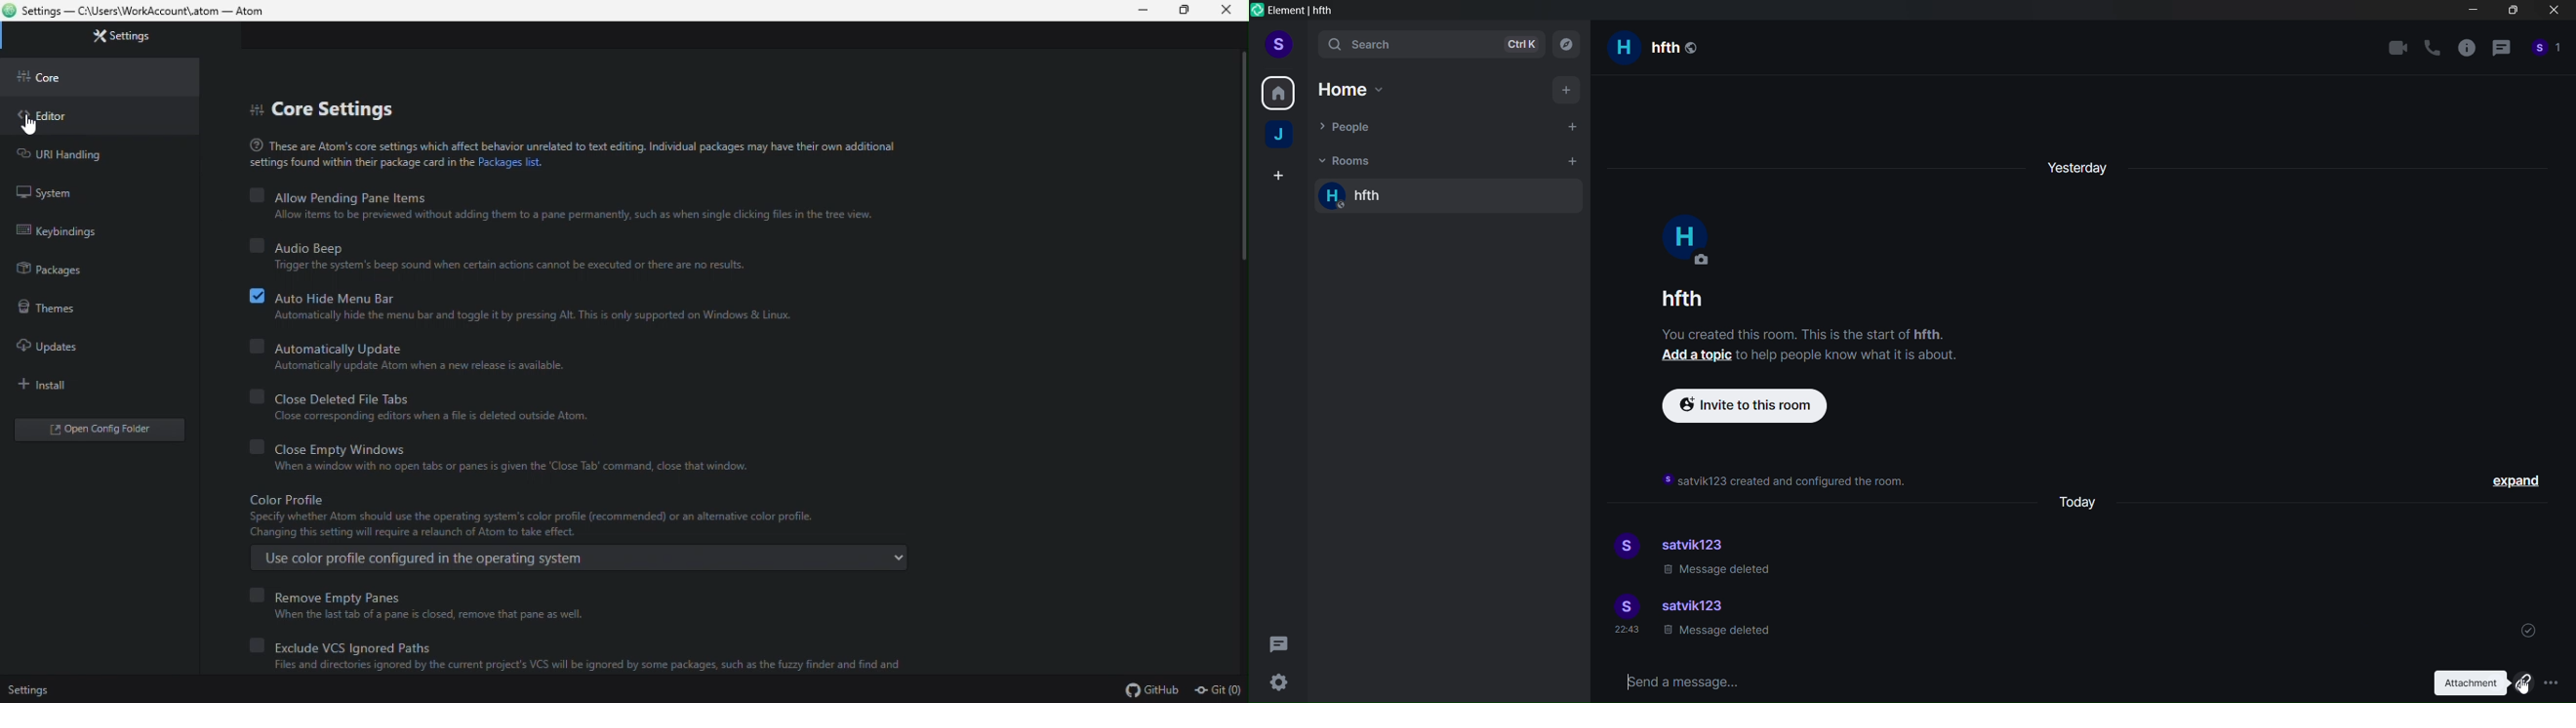  What do you see at coordinates (1281, 136) in the screenshot?
I see `space` at bounding box center [1281, 136].